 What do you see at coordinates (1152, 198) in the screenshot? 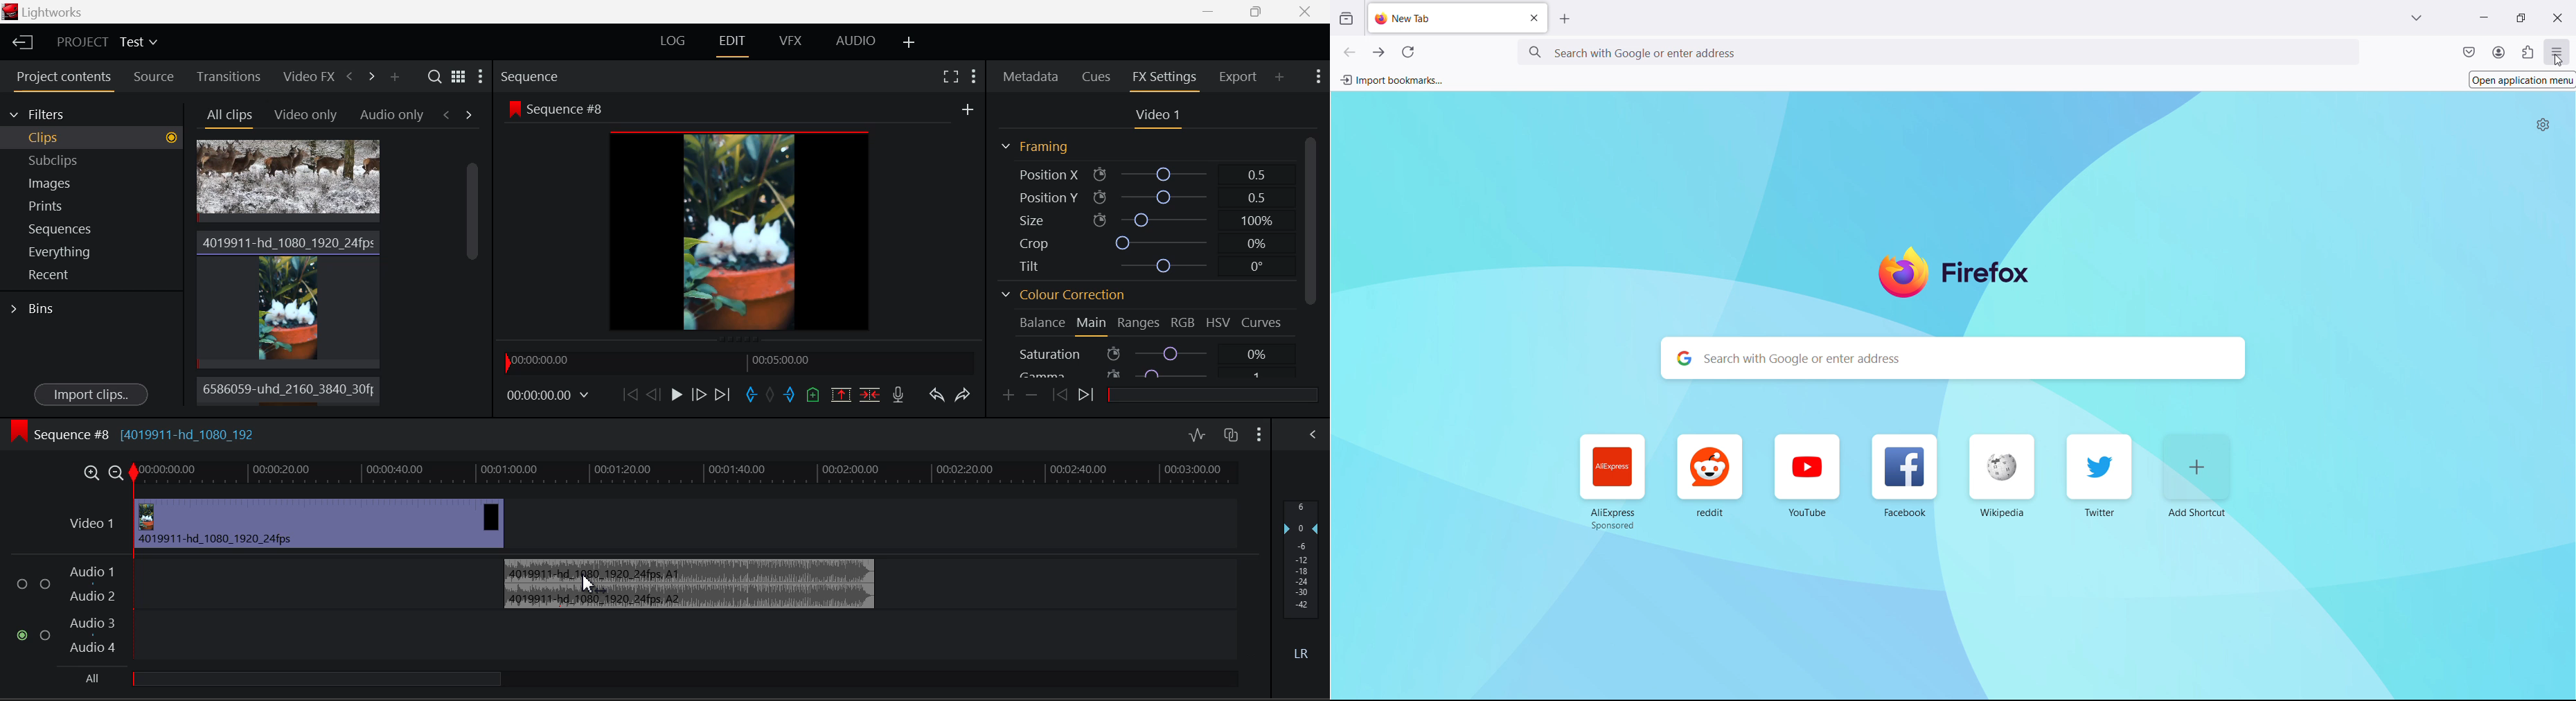
I see `Position Y` at bounding box center [1152, 198].